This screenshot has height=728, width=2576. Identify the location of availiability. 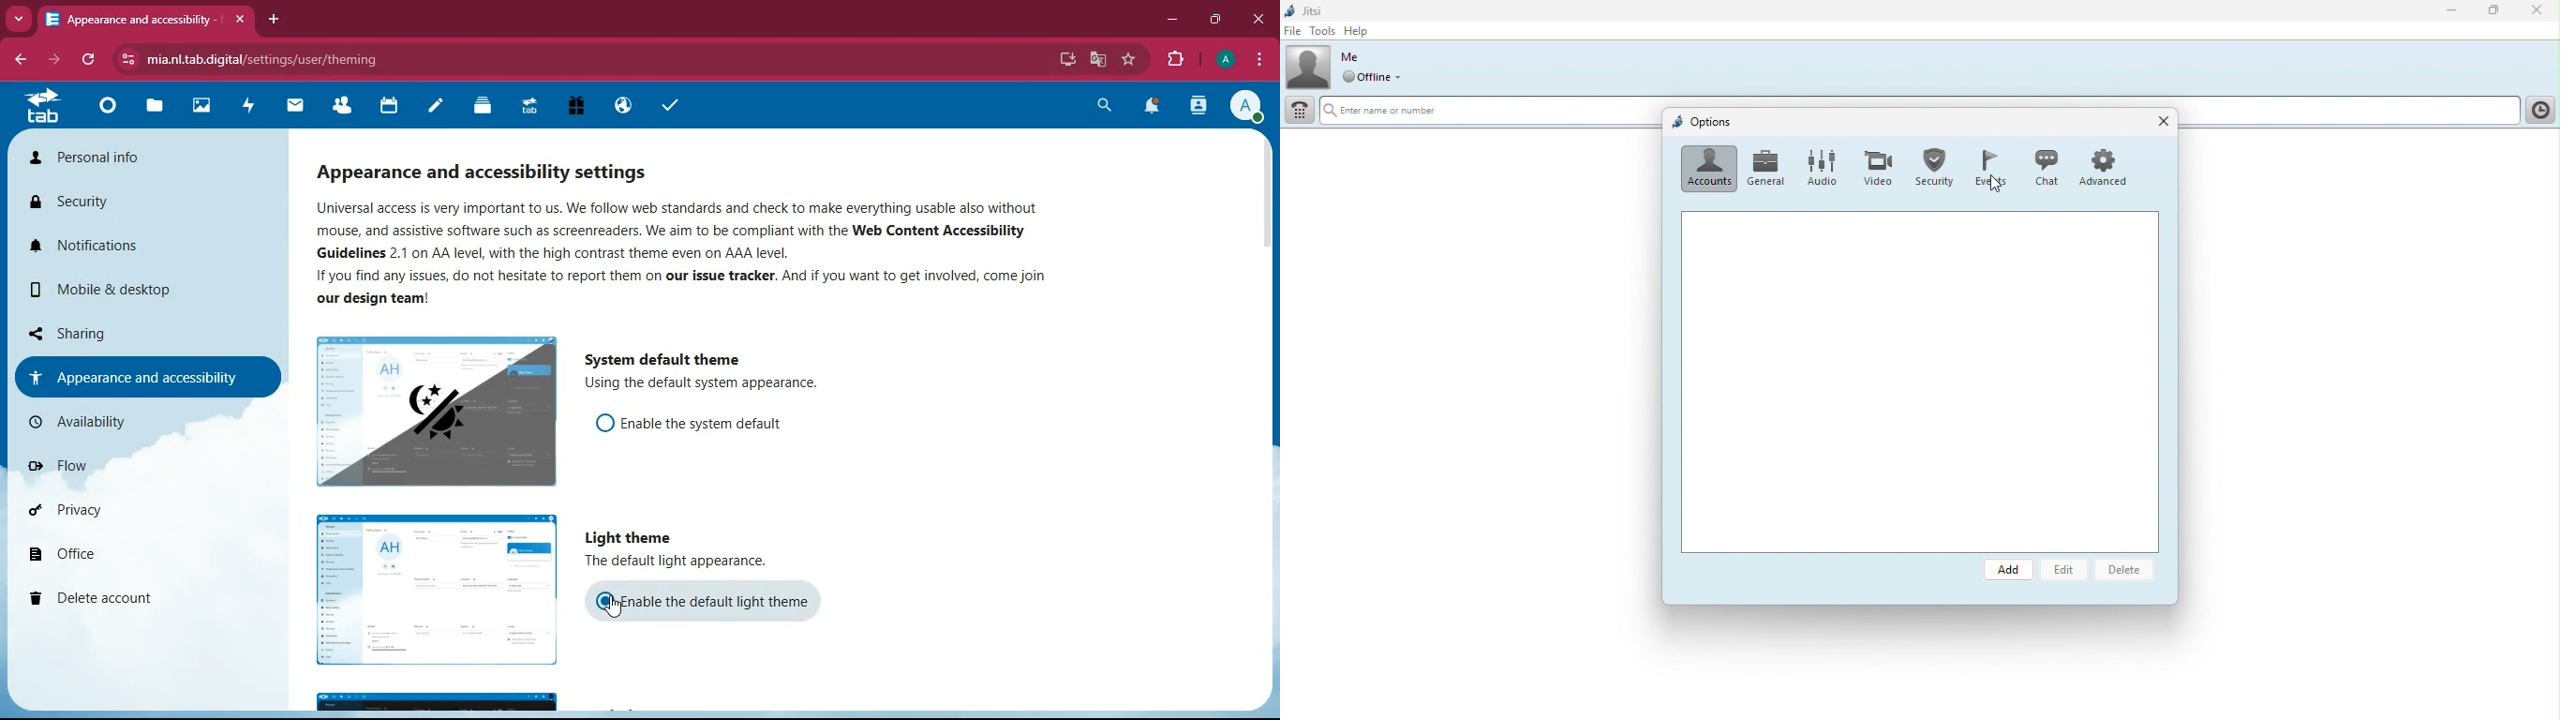
(142, 424).